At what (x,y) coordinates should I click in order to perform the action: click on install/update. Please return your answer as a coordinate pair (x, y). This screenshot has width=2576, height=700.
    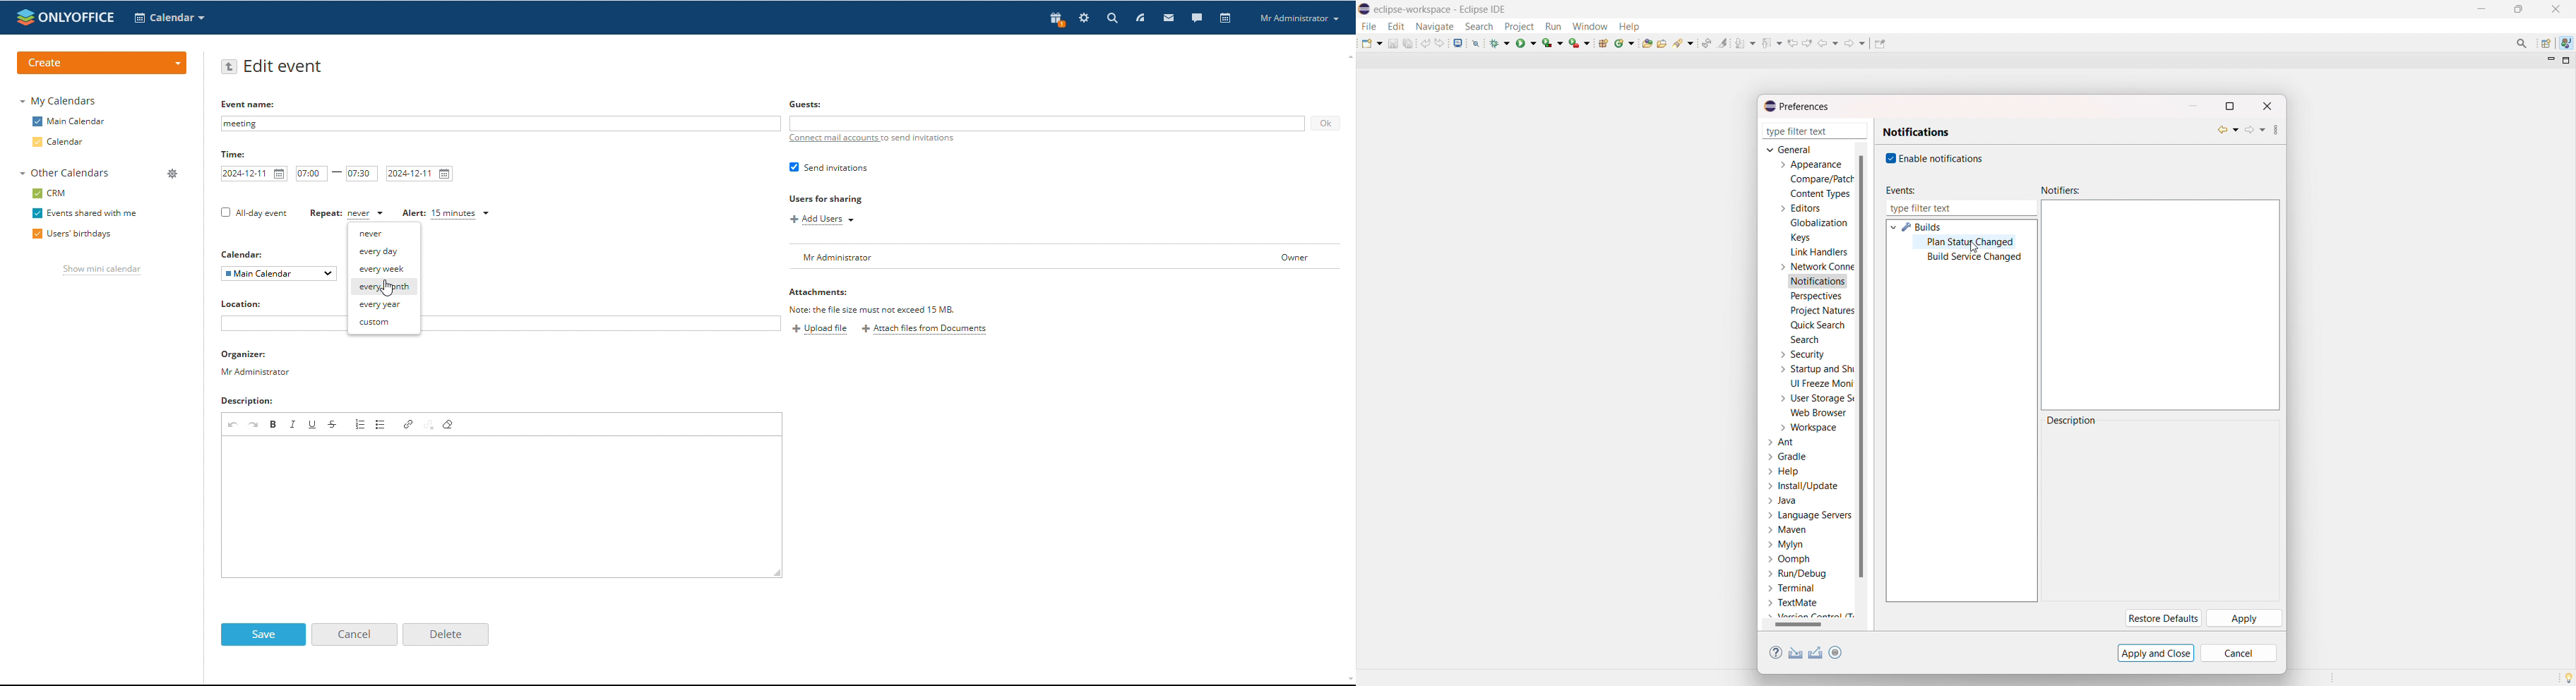
    Looking at the image, I should click on (1804, 487).